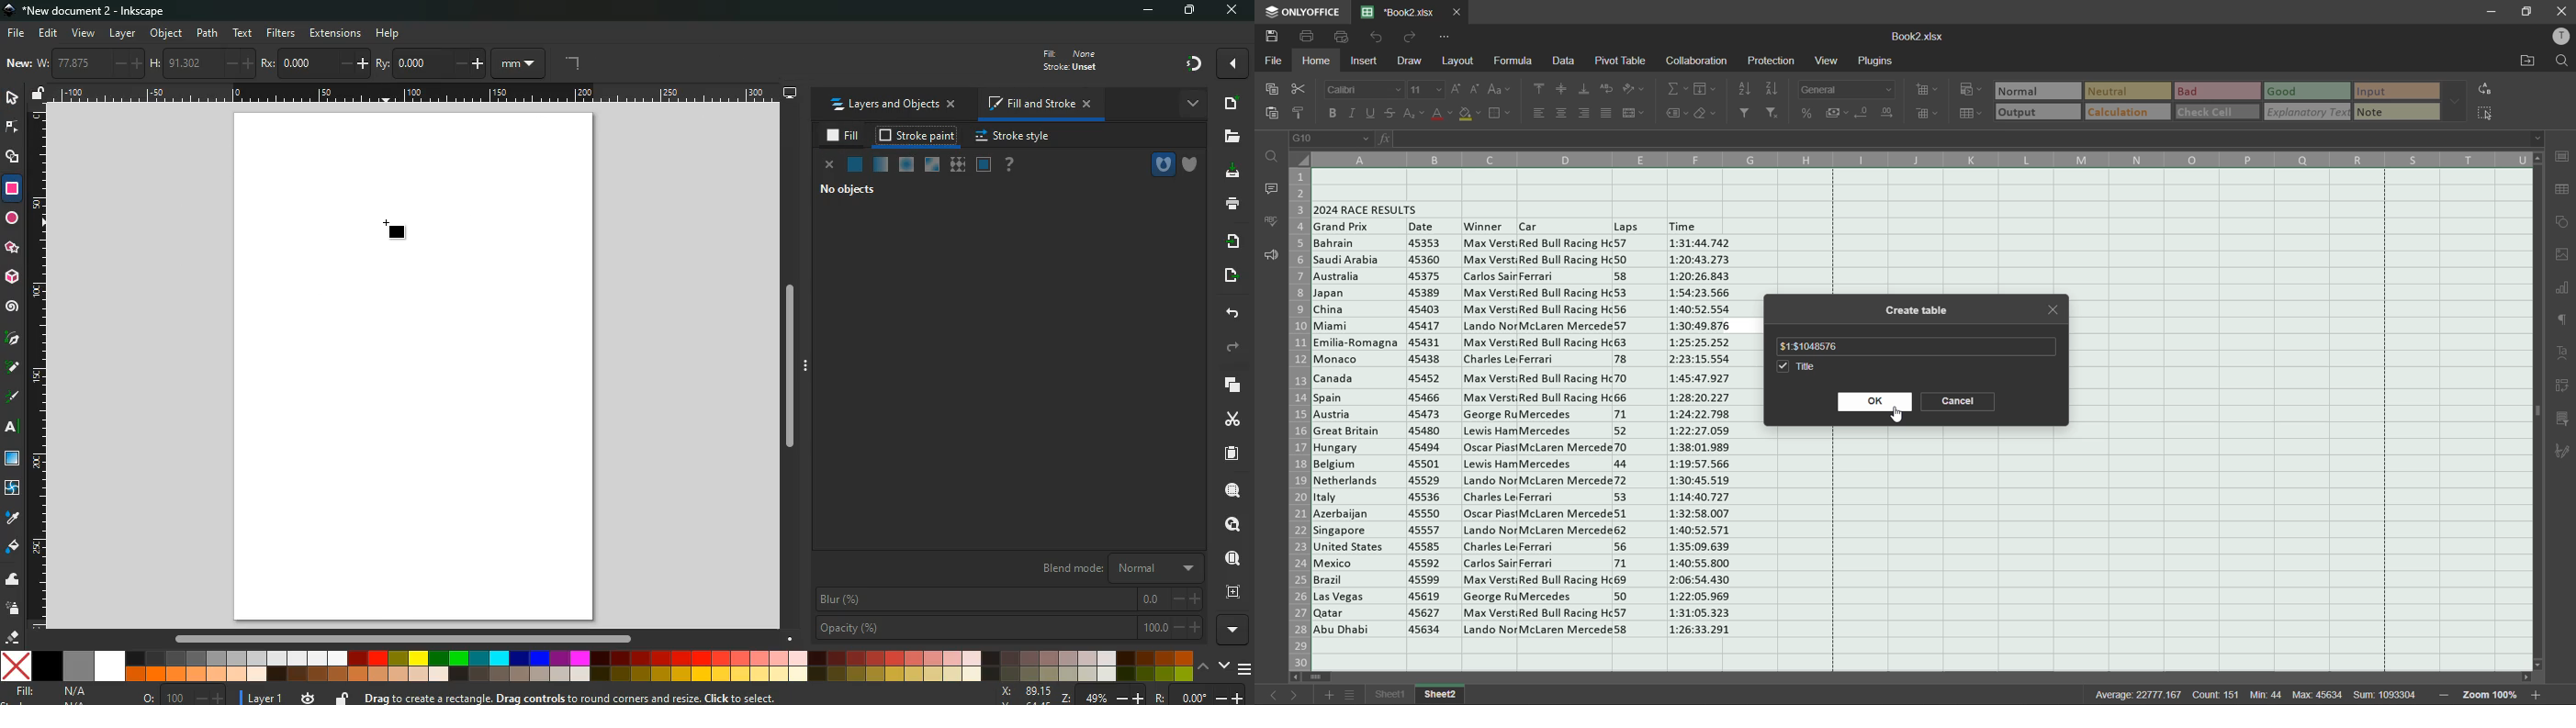  Describe the element at coordinates (2486, 117) in the screenshot. I see `select cells` at that location.